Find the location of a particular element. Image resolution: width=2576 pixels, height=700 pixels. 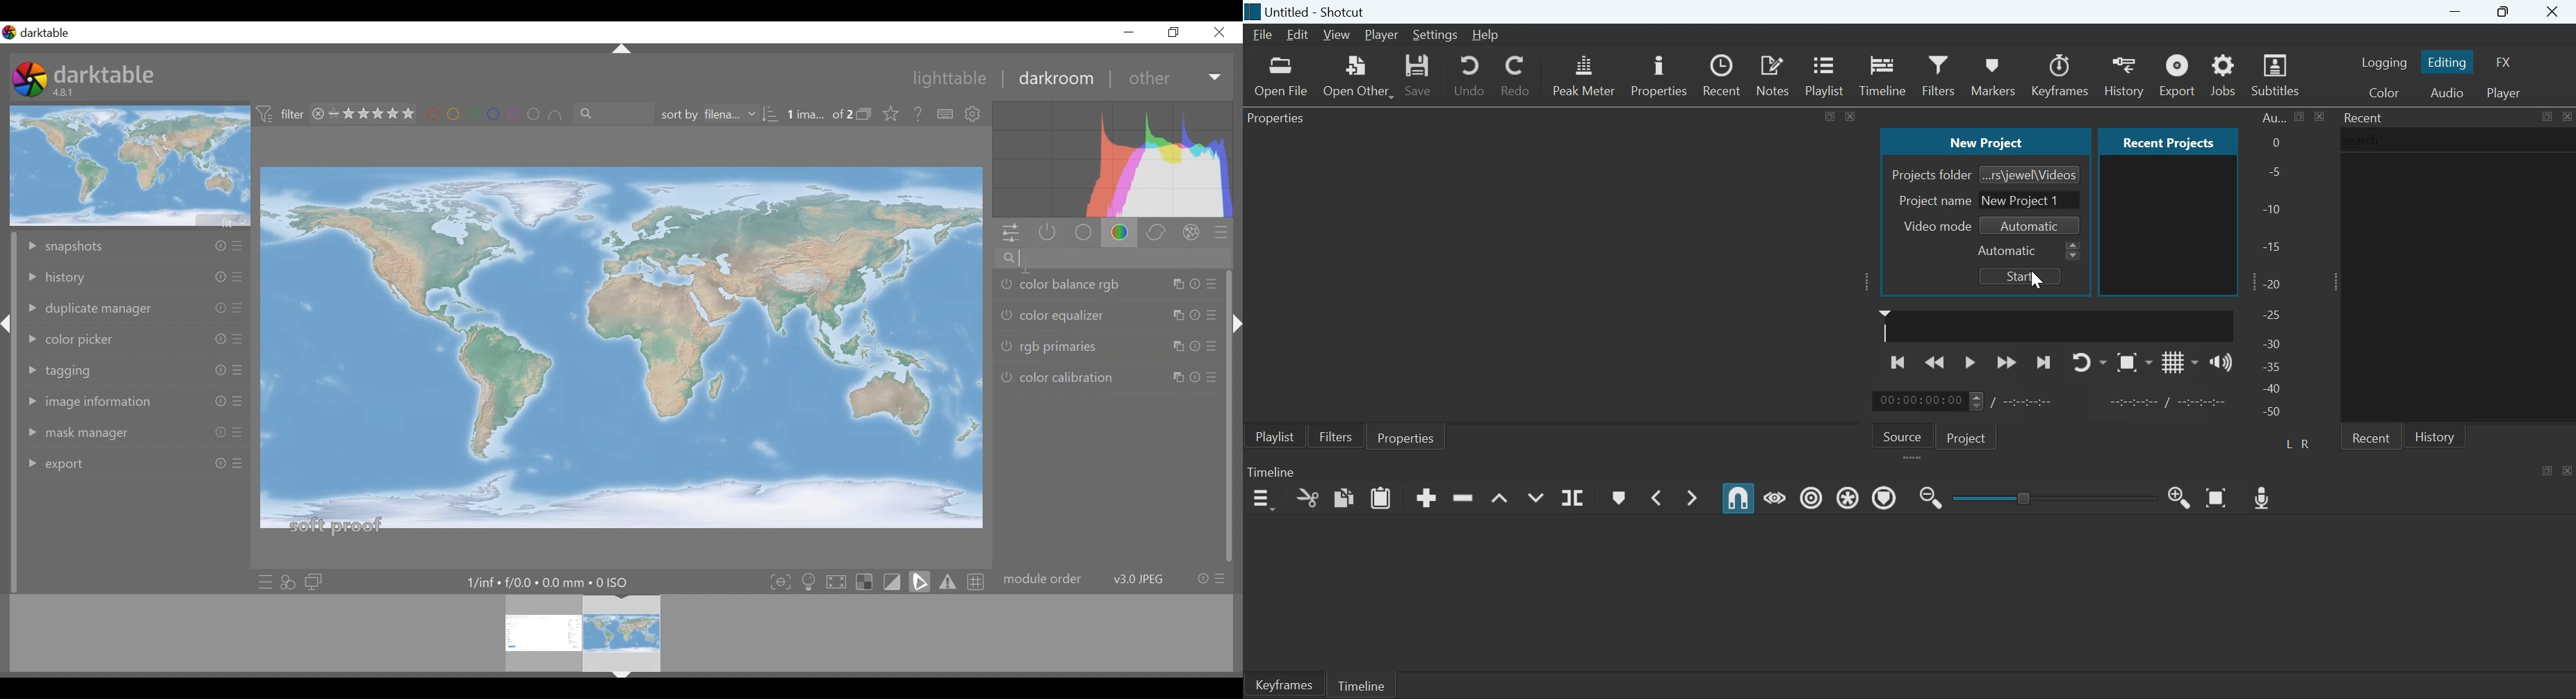

copy is located at coordinates (1344, 497).